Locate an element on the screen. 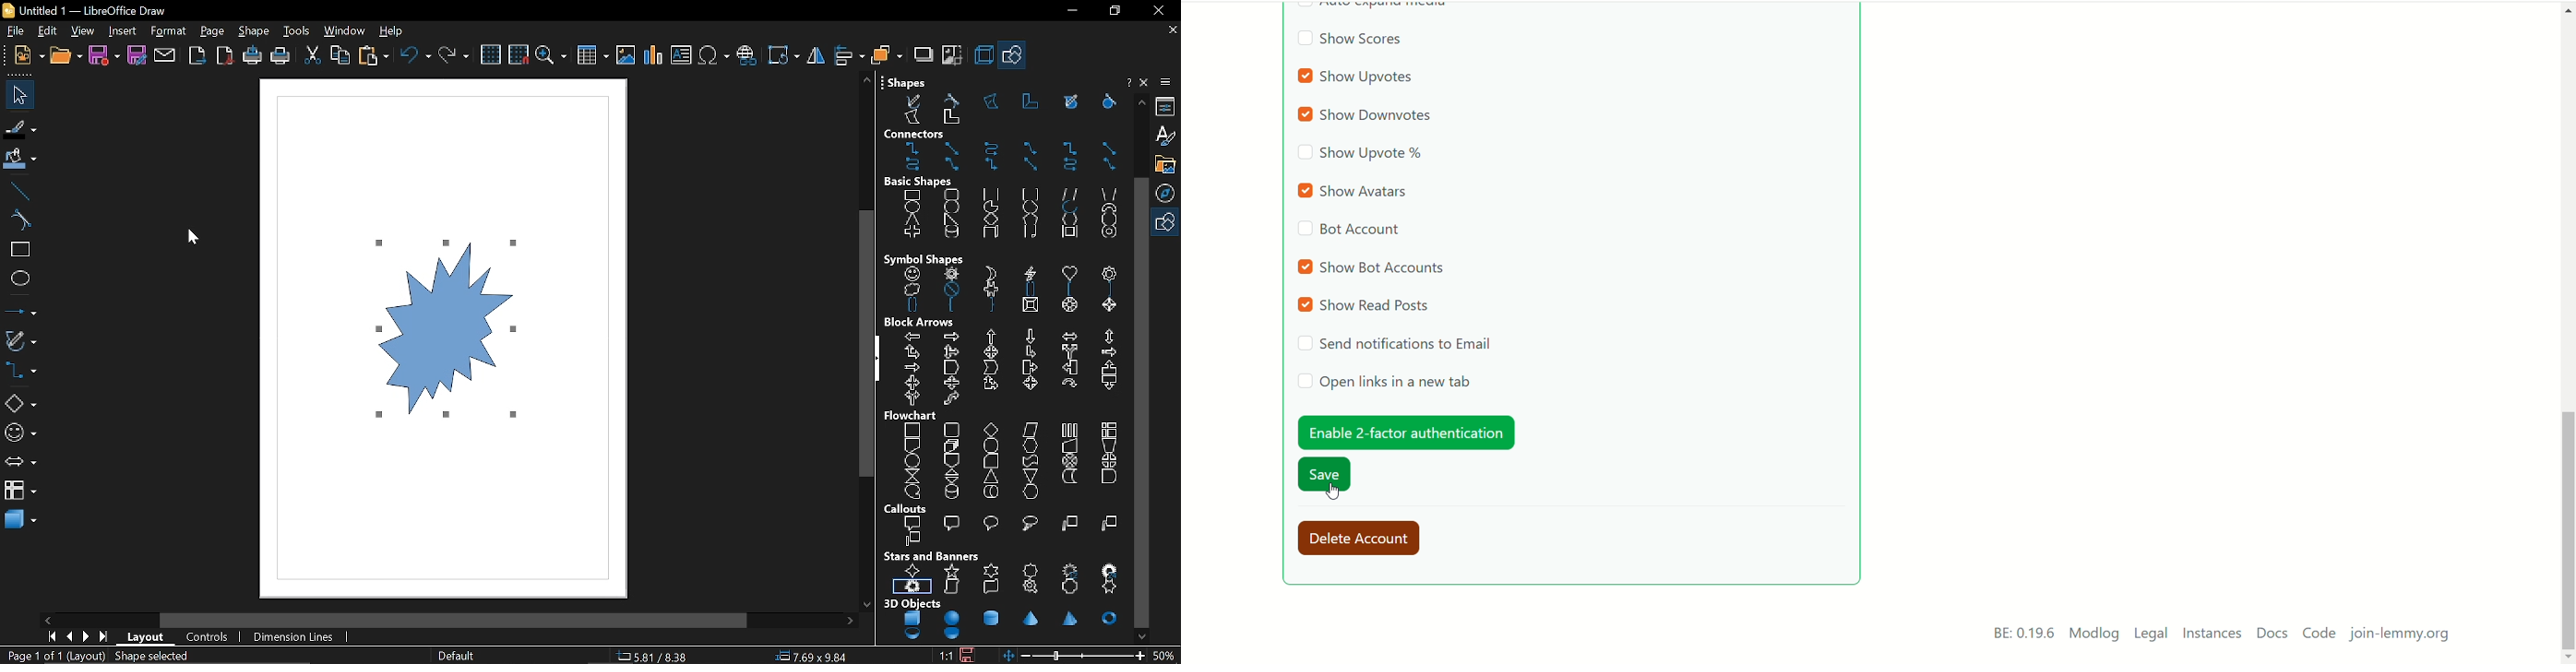  Flip is located at coordinates (815, 56).